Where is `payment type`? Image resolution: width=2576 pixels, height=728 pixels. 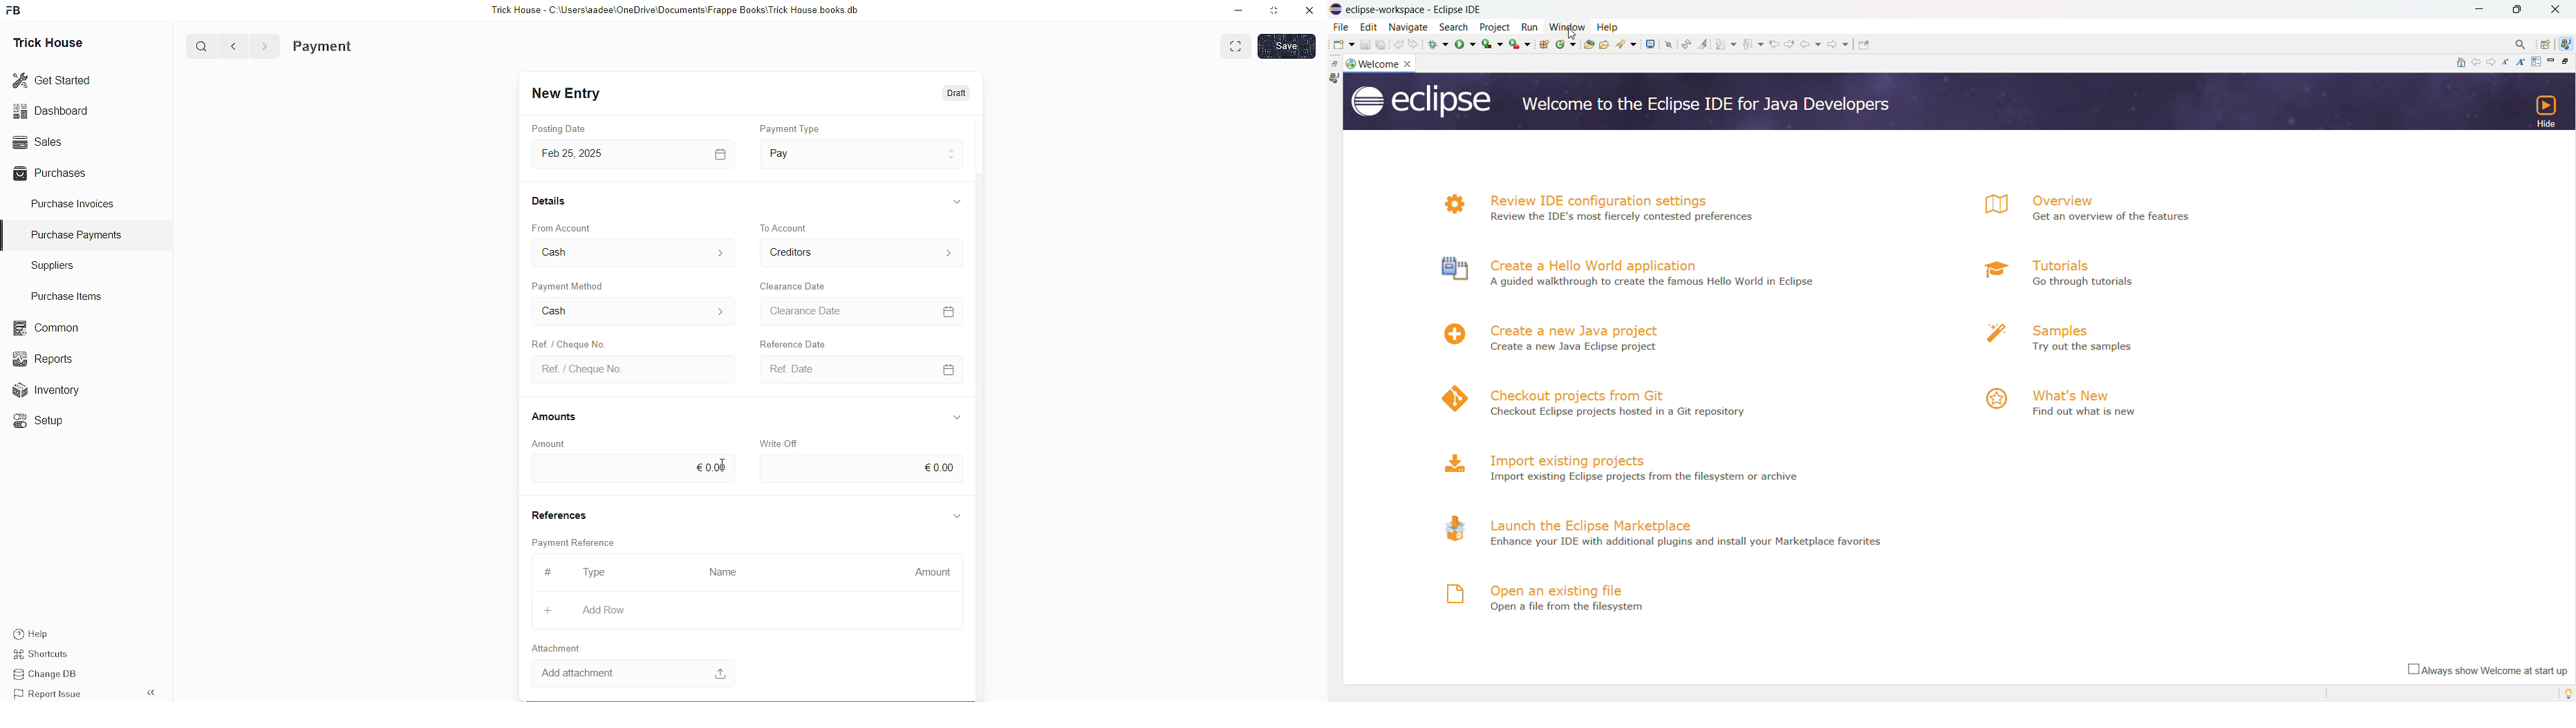
payment type is located at coordinates (798, 129).